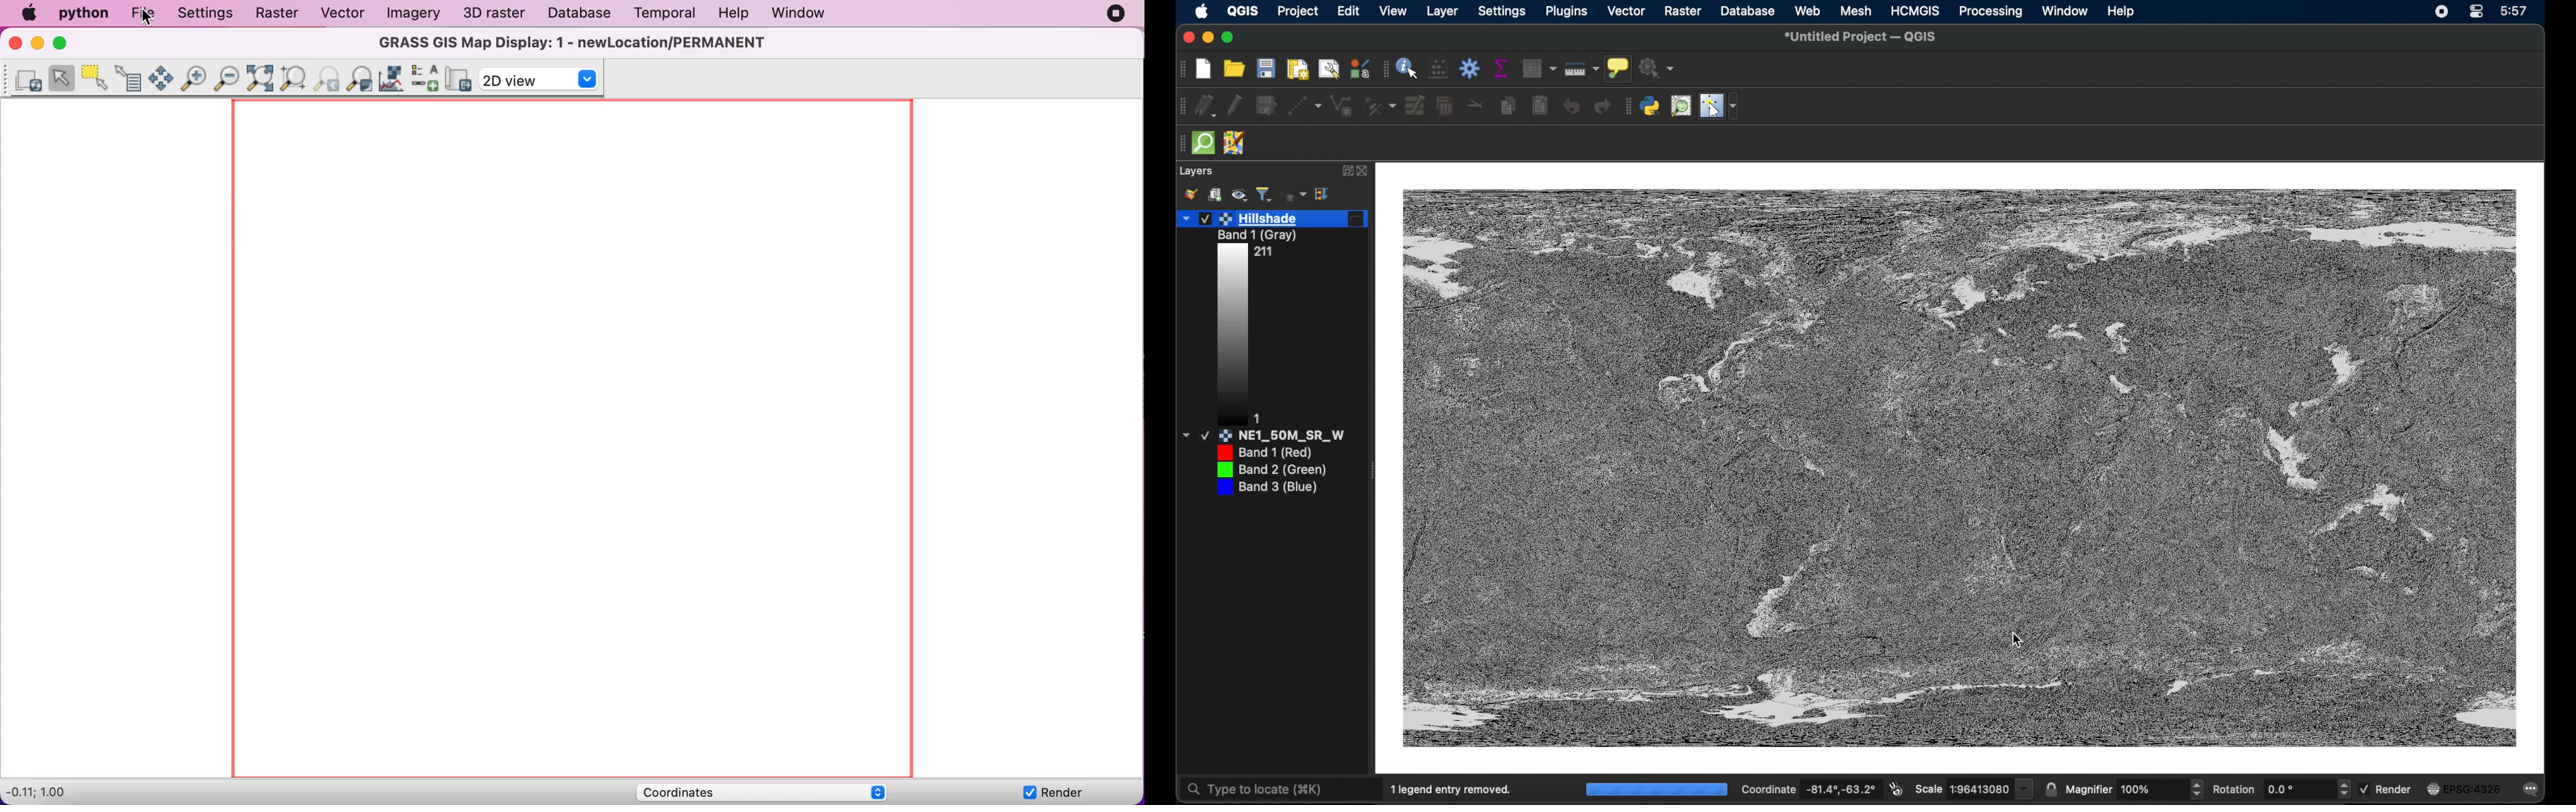 This screenshot has width=2576, height=812. What do you see at coordinates (1180, 143) in the screenshot?
I see `drag handle` at bounding box center [1180, 143].